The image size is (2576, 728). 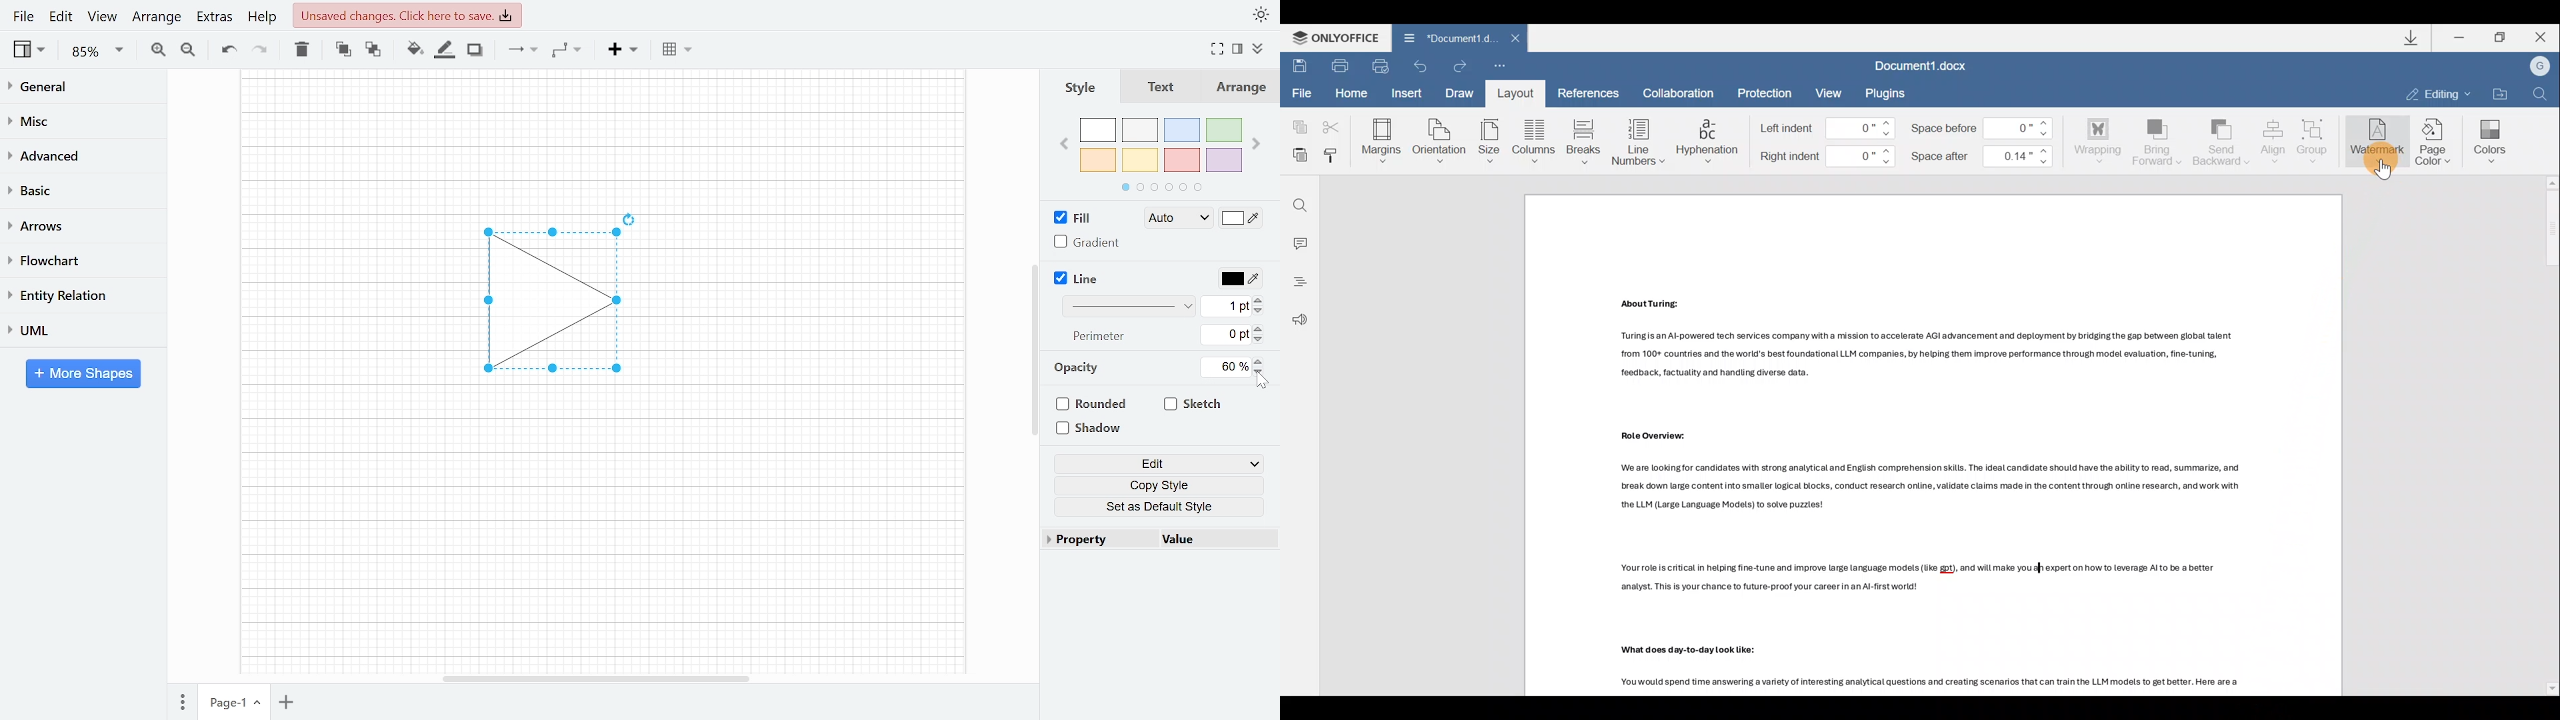 What do you see at coordinates (598, 678) in the screenshot?
I see `Horizontal scrollbar` at bounding box center [598, 678].